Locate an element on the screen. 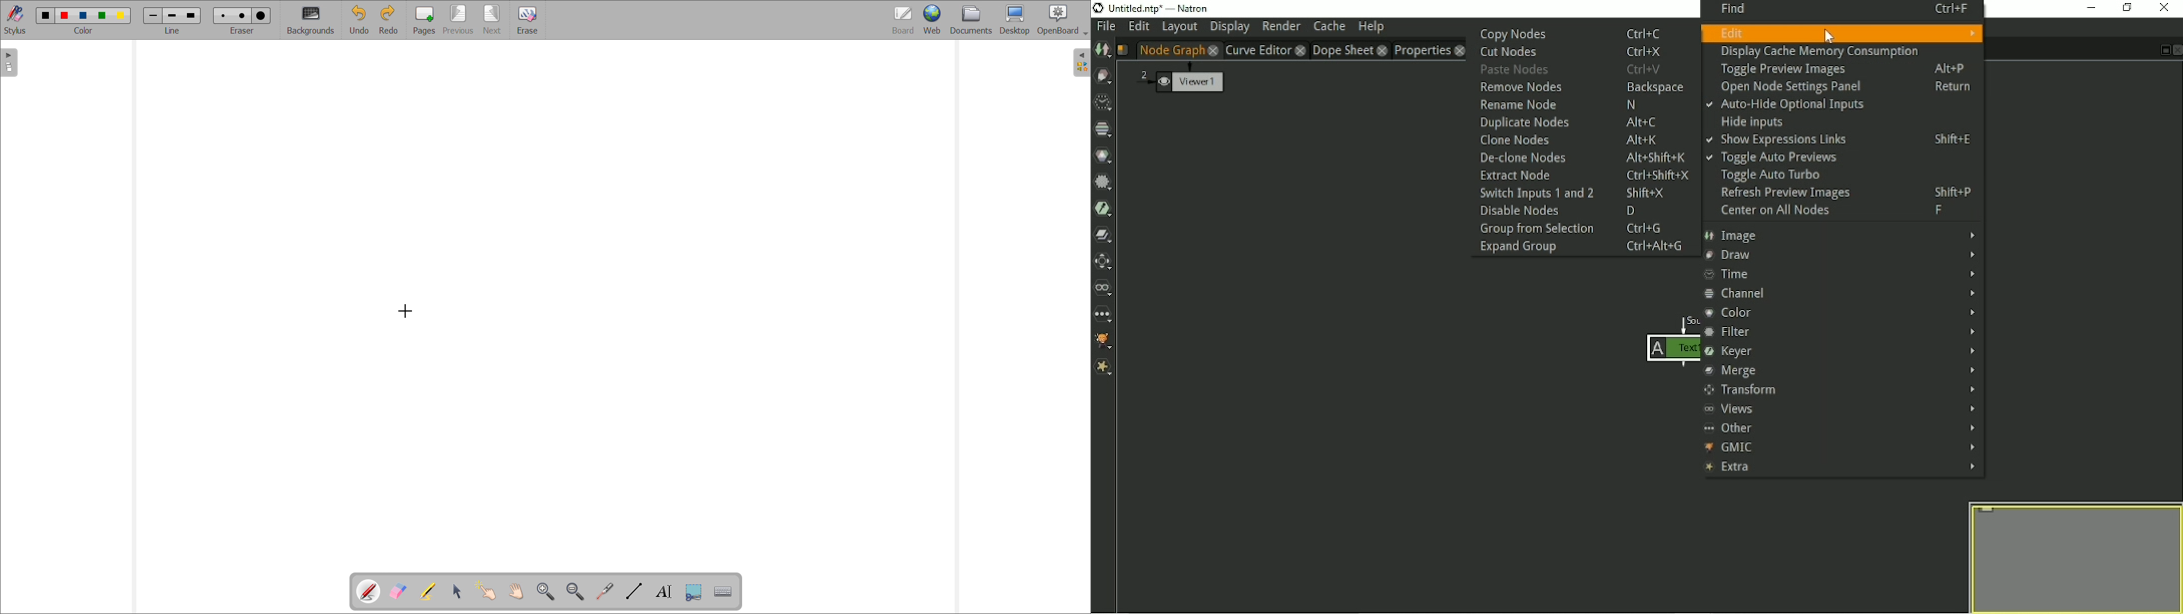  Group from Selection is located at coordinates (1581, 229).